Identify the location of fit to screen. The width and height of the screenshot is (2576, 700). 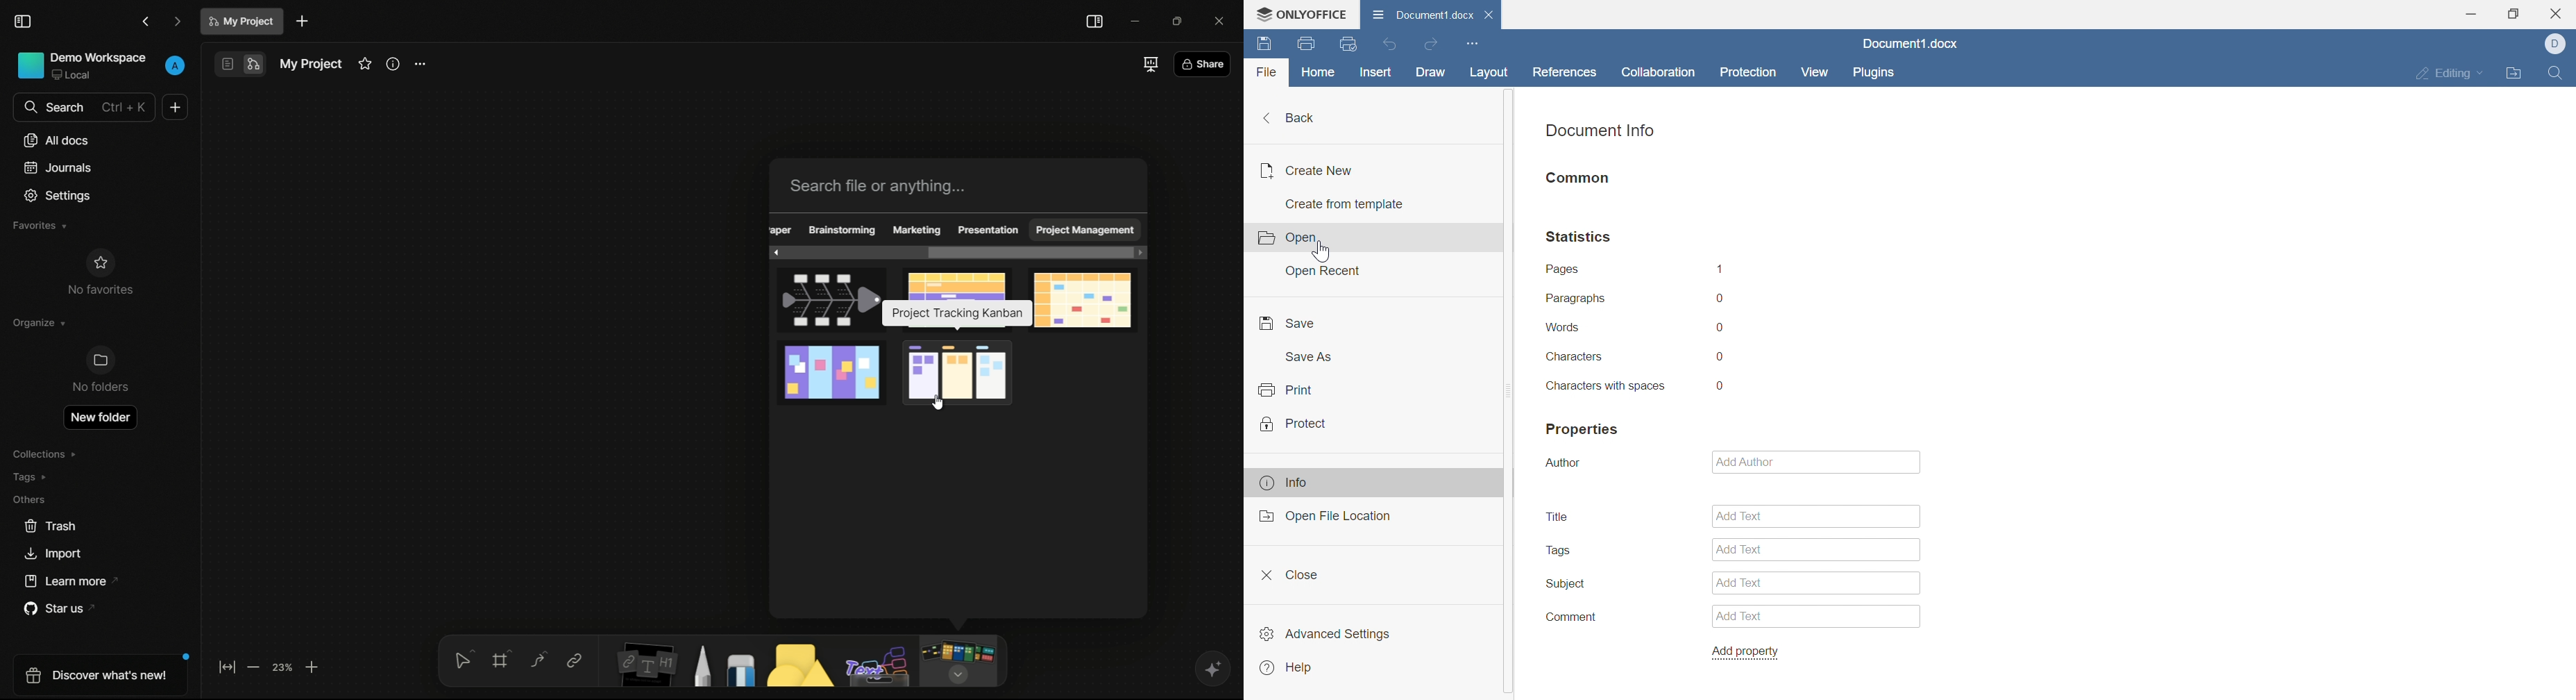
(227, 666).